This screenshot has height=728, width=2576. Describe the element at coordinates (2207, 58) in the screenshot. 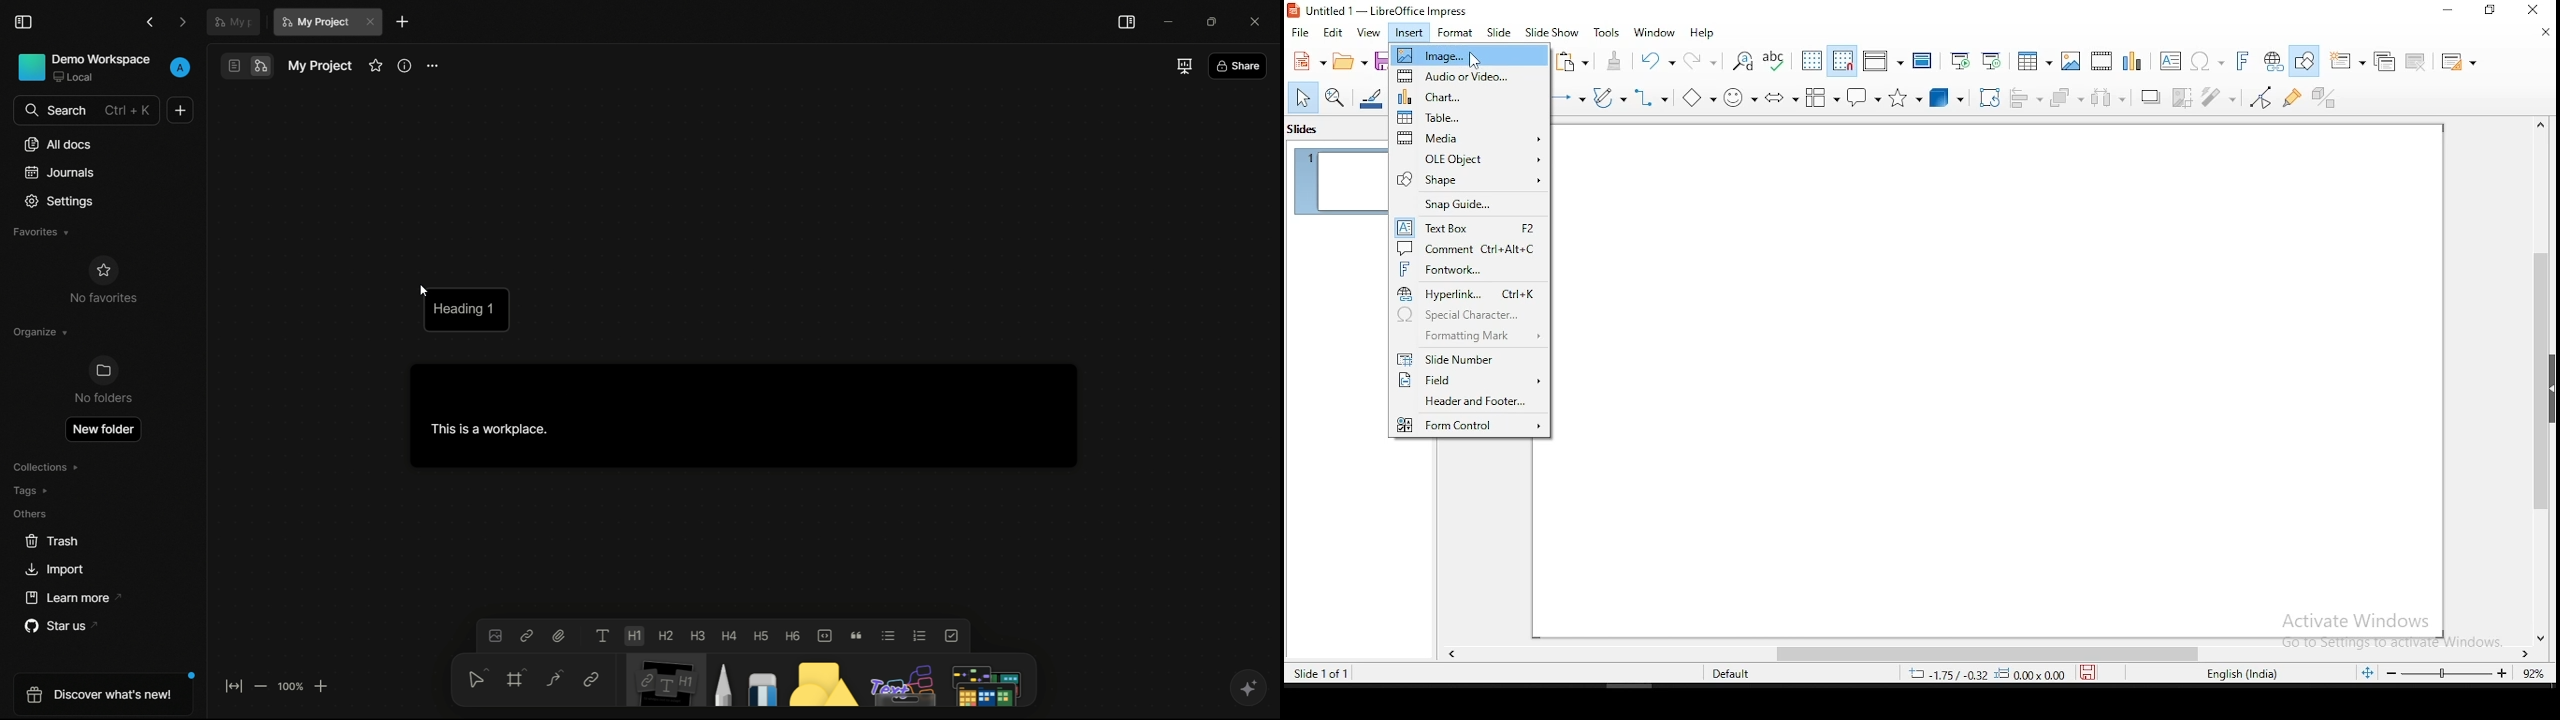

I see `insert special characters` at that location.